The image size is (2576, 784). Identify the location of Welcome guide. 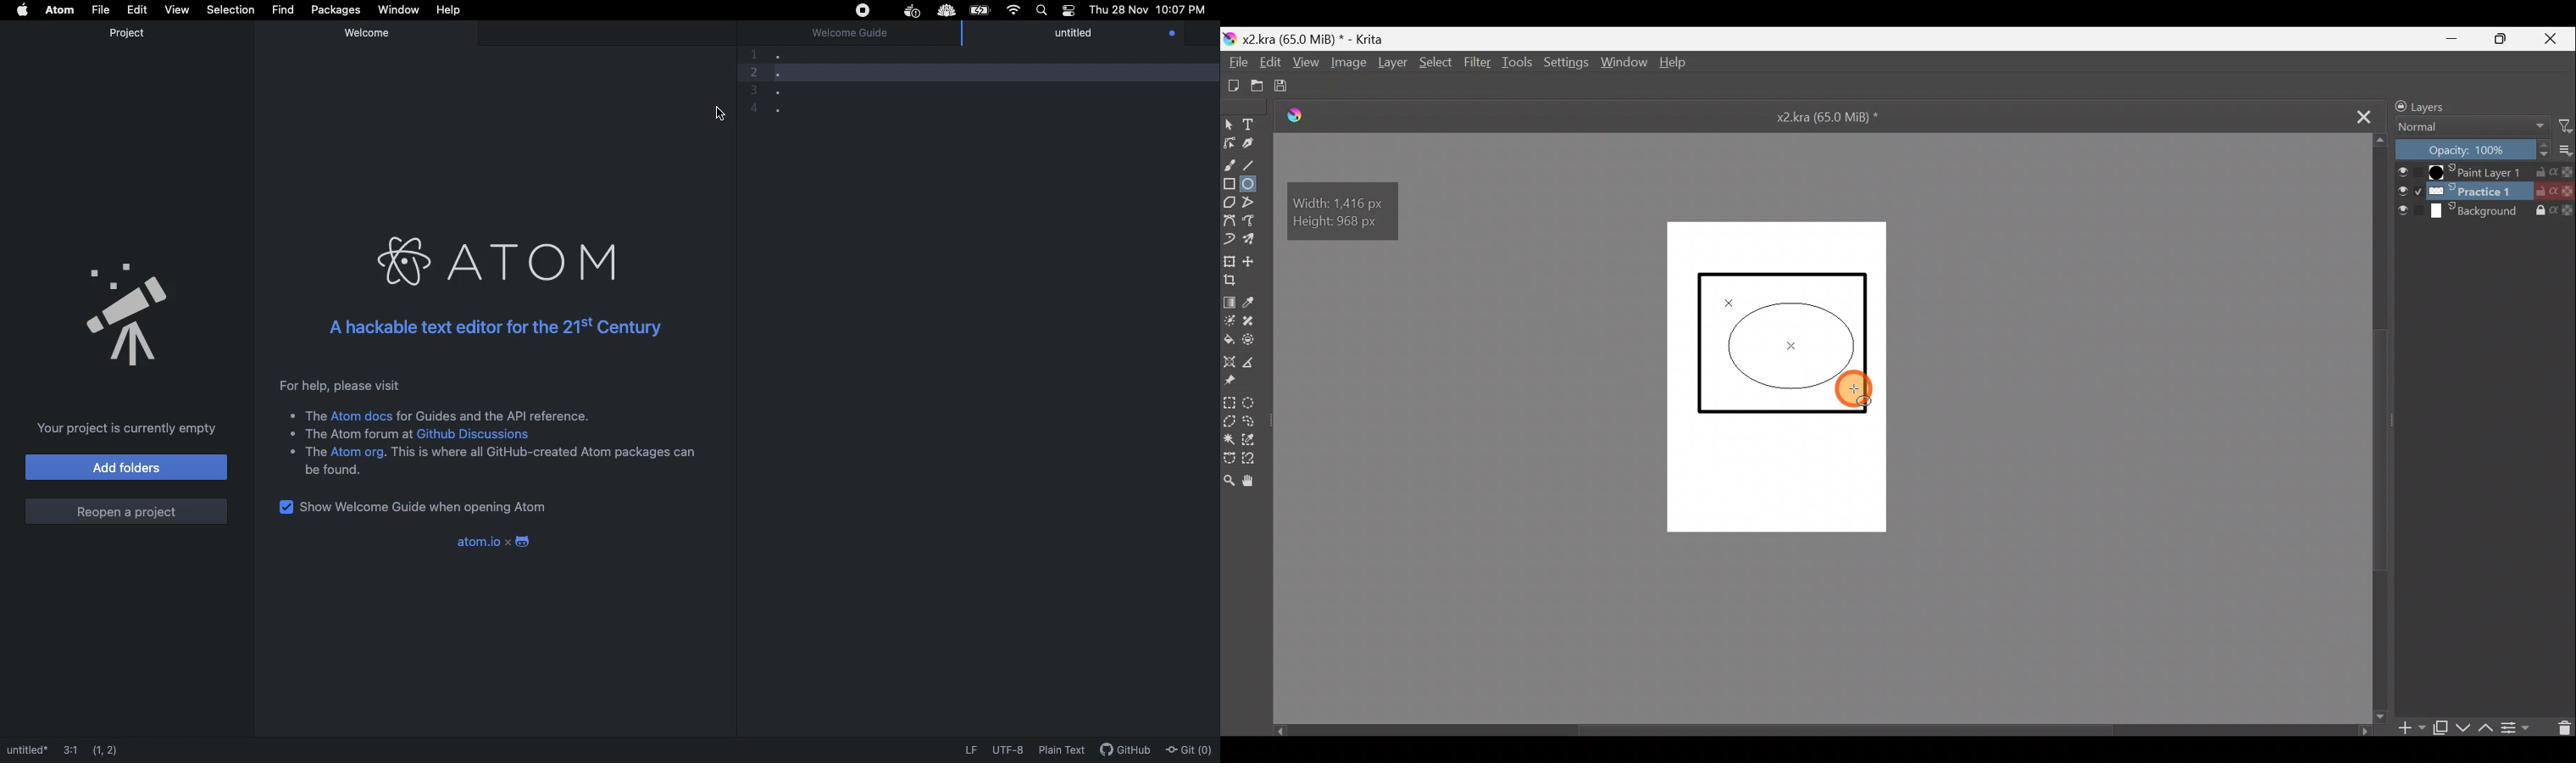
(850, 35).